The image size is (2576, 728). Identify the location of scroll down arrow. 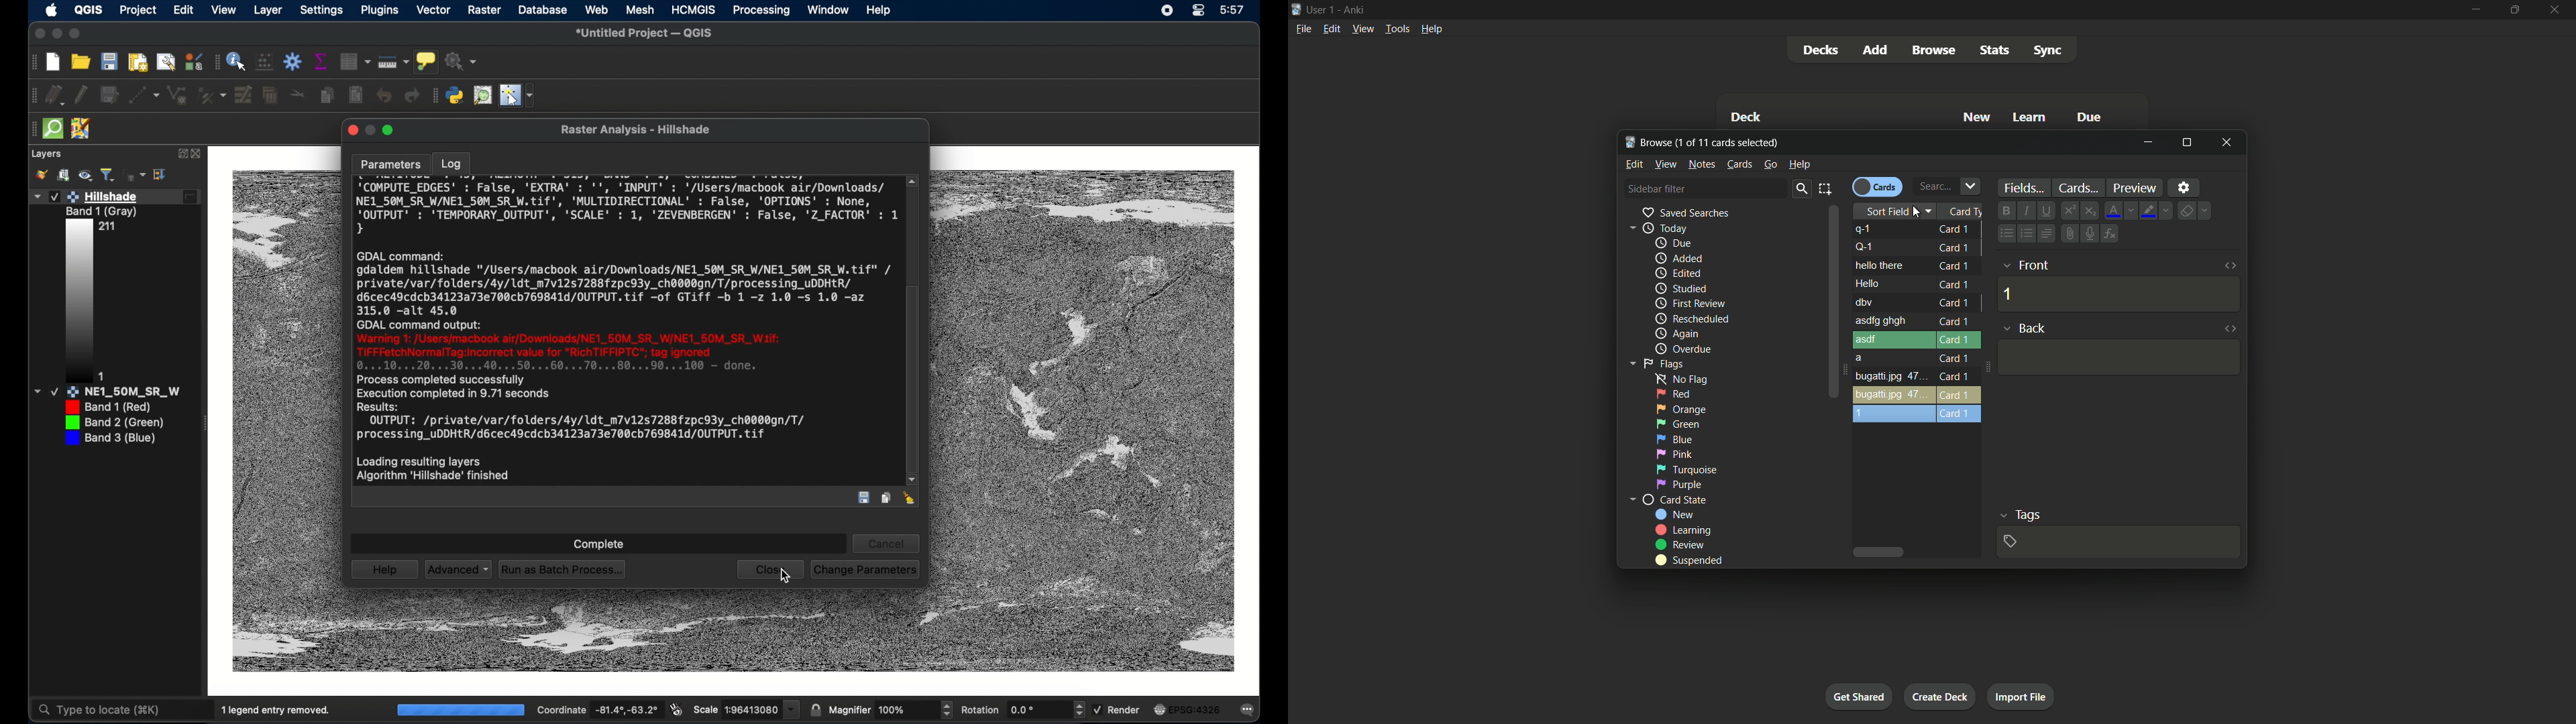
(912, 480).